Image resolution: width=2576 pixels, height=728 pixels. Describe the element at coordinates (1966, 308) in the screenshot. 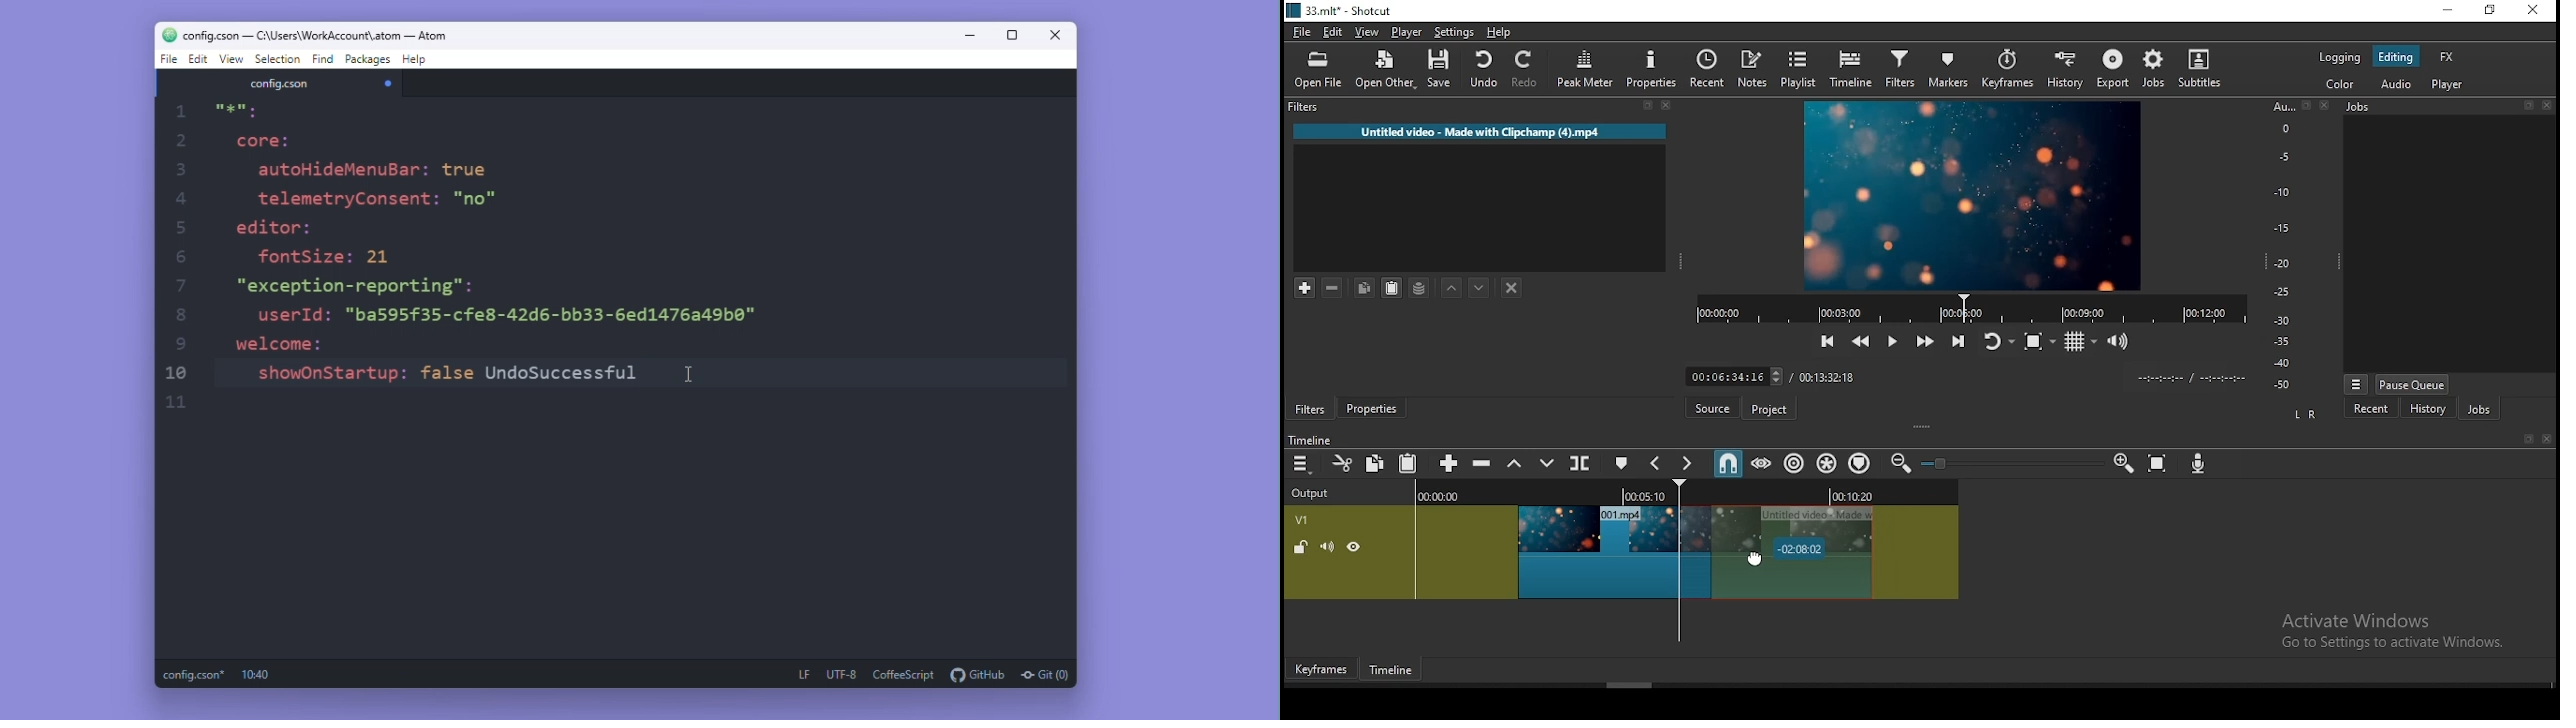

I see `timer` at that location.